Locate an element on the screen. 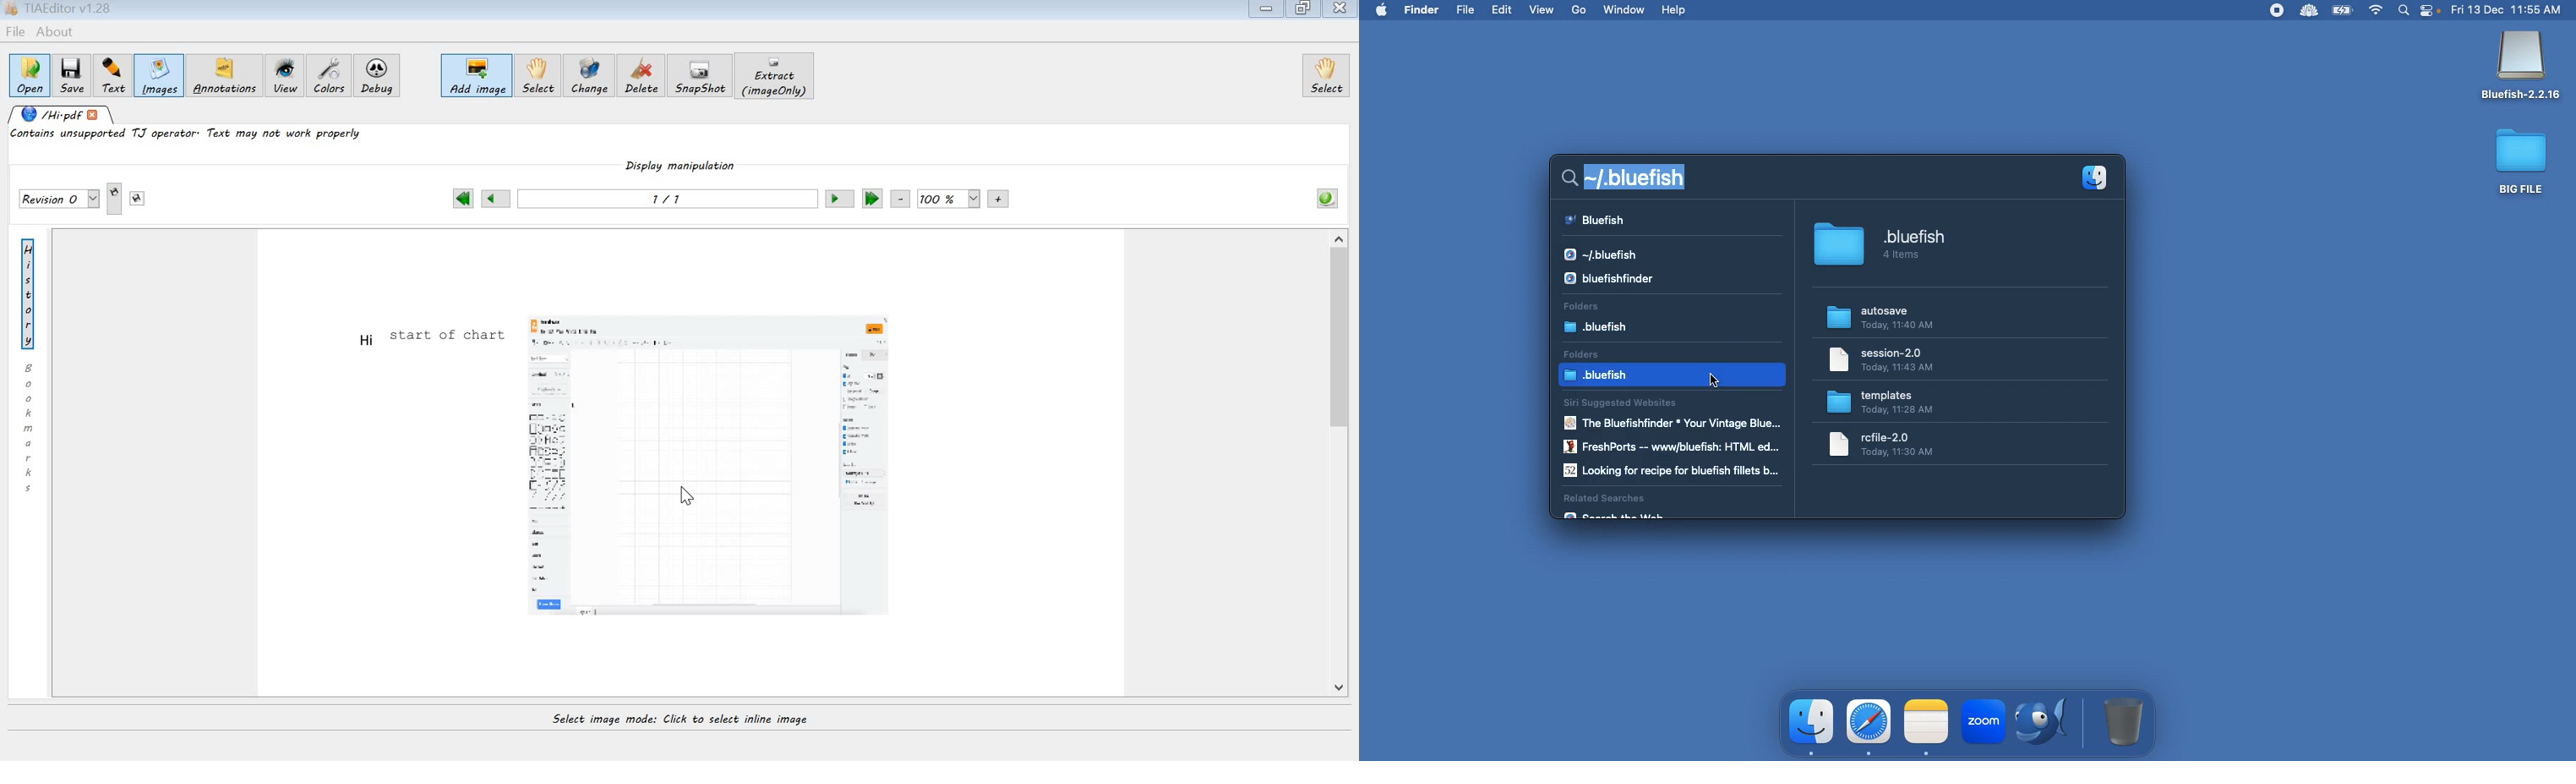 Image resolution: width=2576 pixels, height=784 pixels. zoom is located at coordinates (1982, 724).